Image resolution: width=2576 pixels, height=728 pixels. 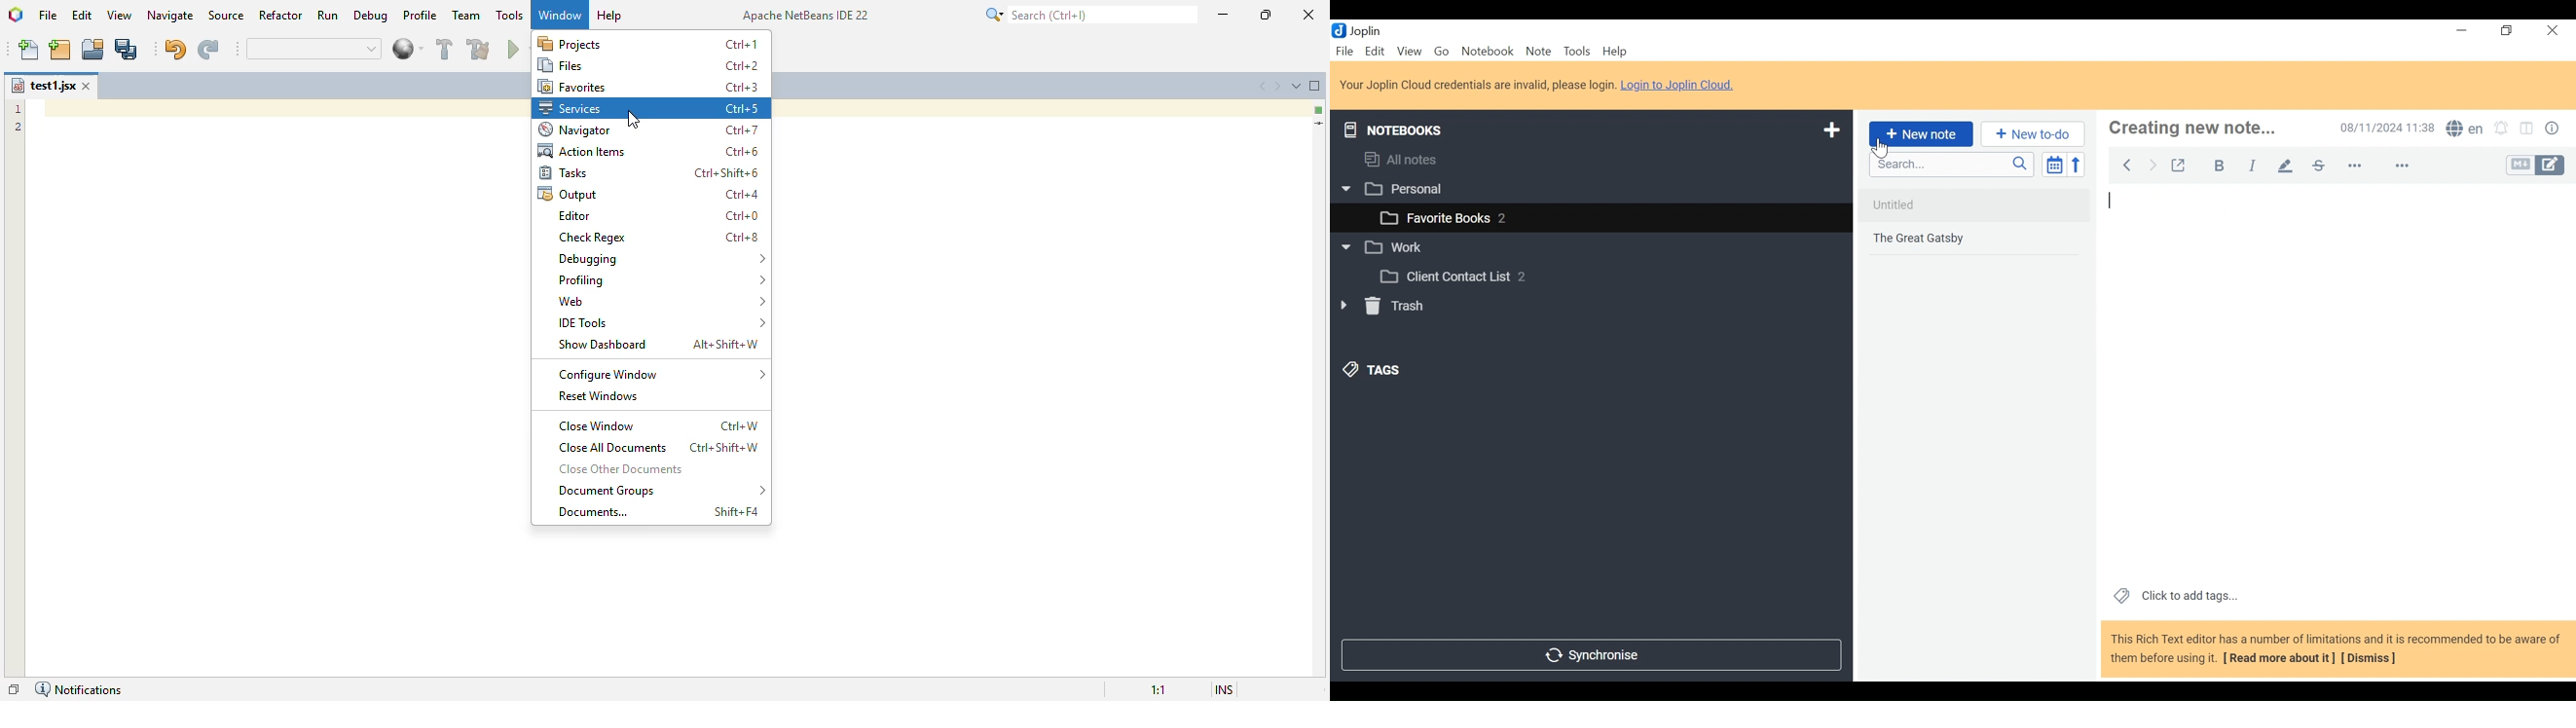 I want to click on  Client Contact List 2, so click(x=1451, y=277).